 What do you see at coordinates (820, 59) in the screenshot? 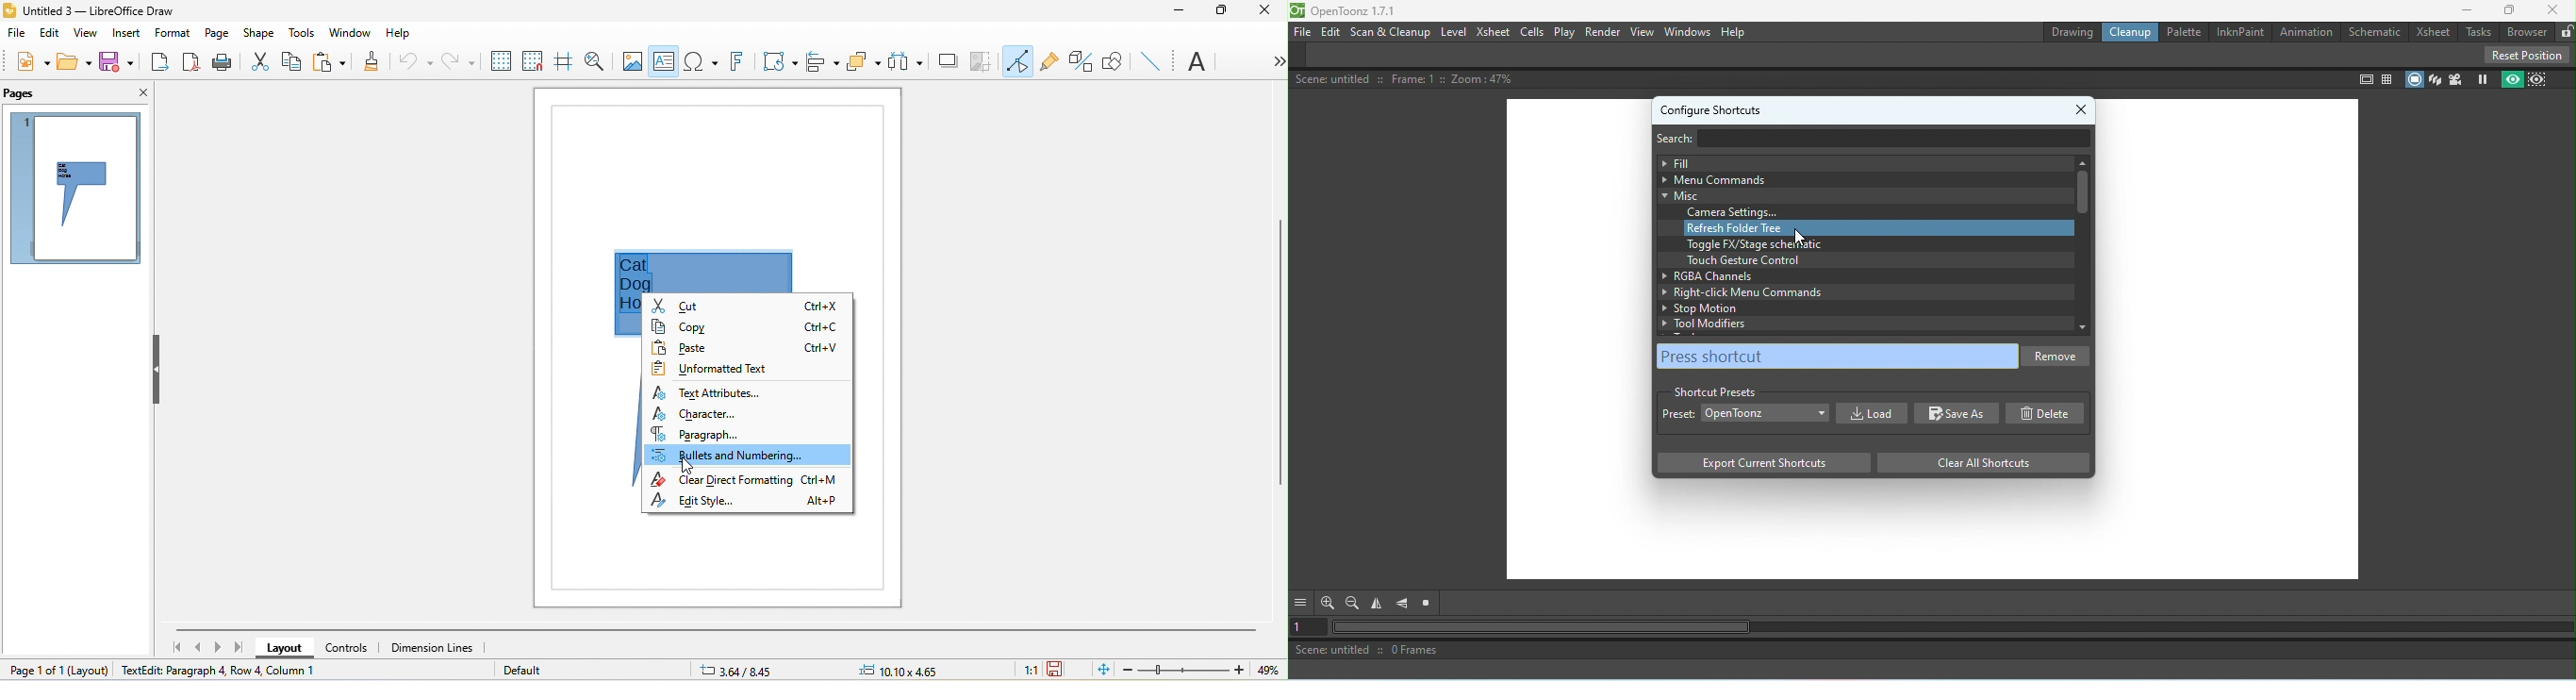
I see `align object` at bounding box center [820, 59].